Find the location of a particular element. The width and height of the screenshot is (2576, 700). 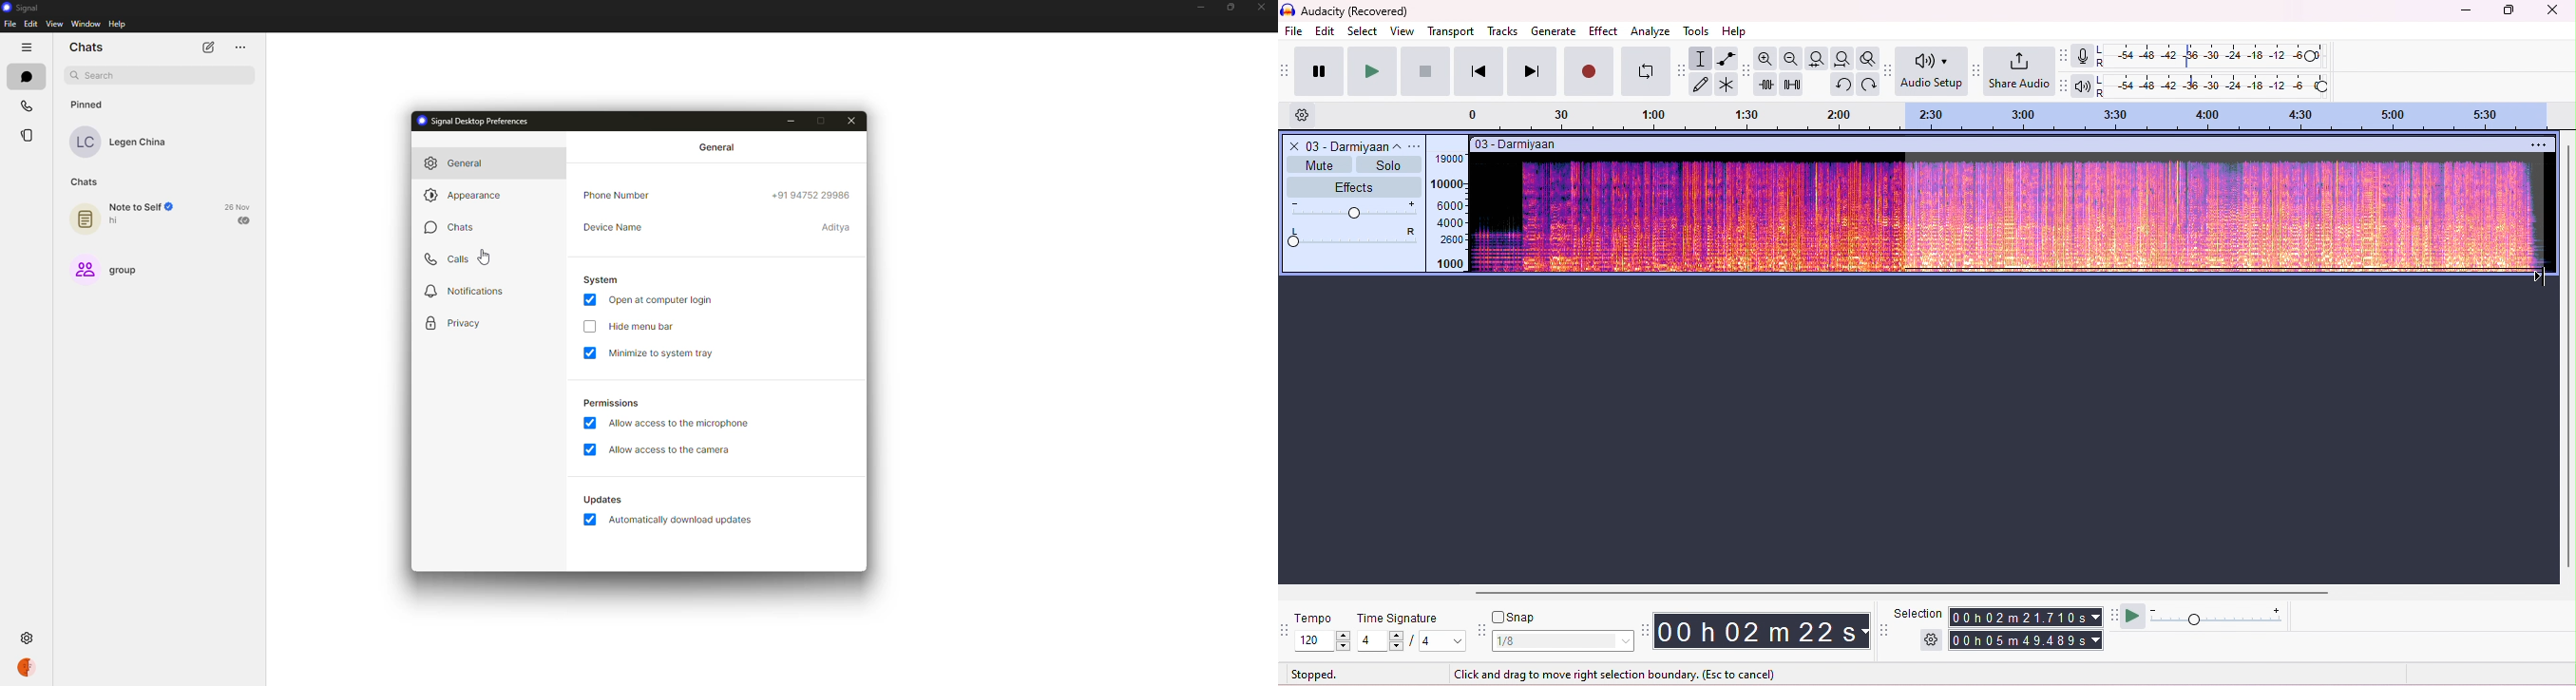

recording level is located at coordinates (2213, 56).